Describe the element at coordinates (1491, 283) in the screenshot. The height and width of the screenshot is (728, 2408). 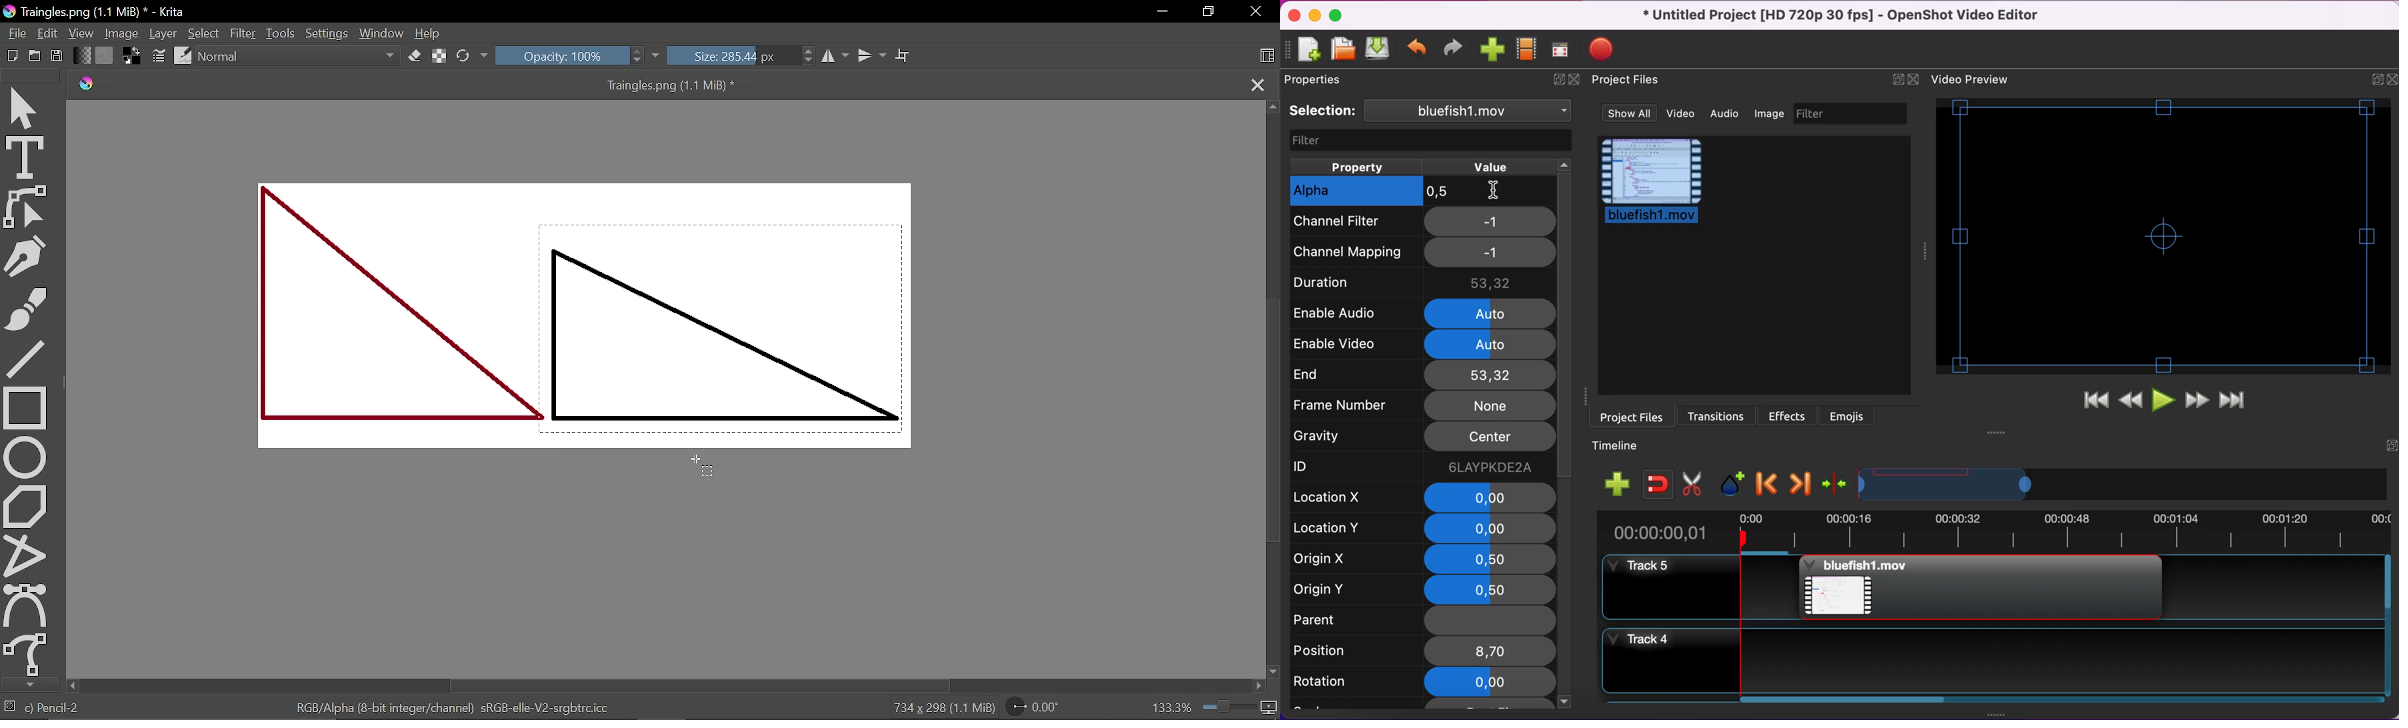
I see `53,32` at that location.